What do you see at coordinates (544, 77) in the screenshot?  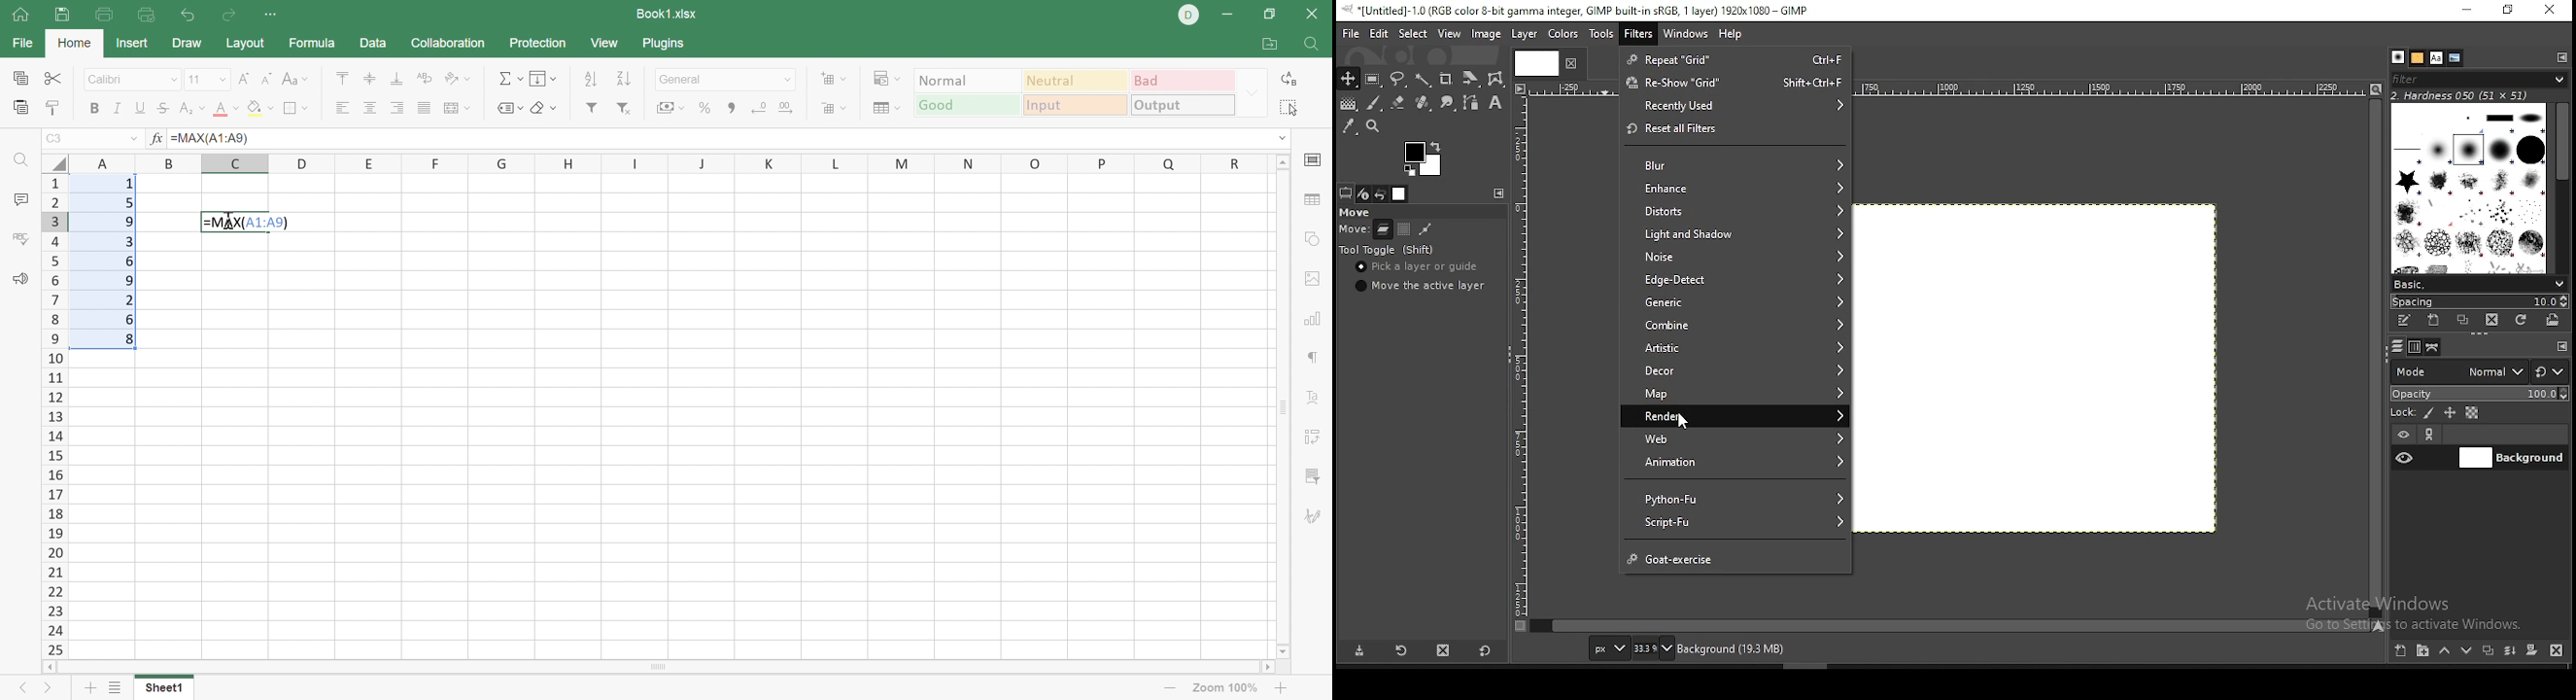 I see `Fill` at bounding box center [544, 77].